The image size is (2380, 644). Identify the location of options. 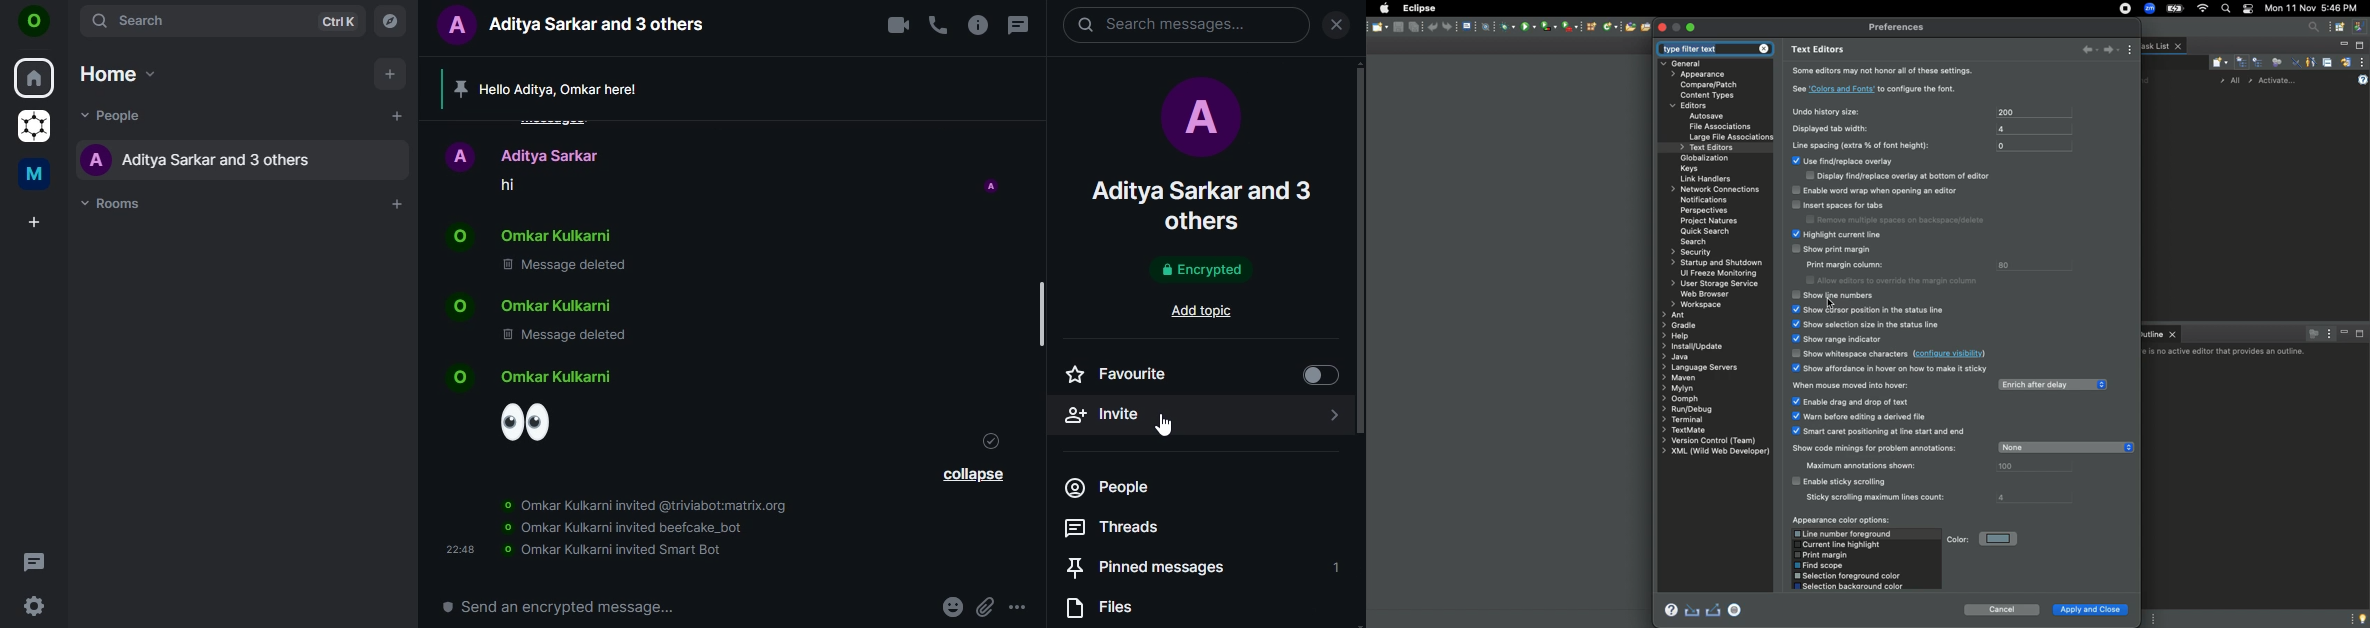
(1019, 607).